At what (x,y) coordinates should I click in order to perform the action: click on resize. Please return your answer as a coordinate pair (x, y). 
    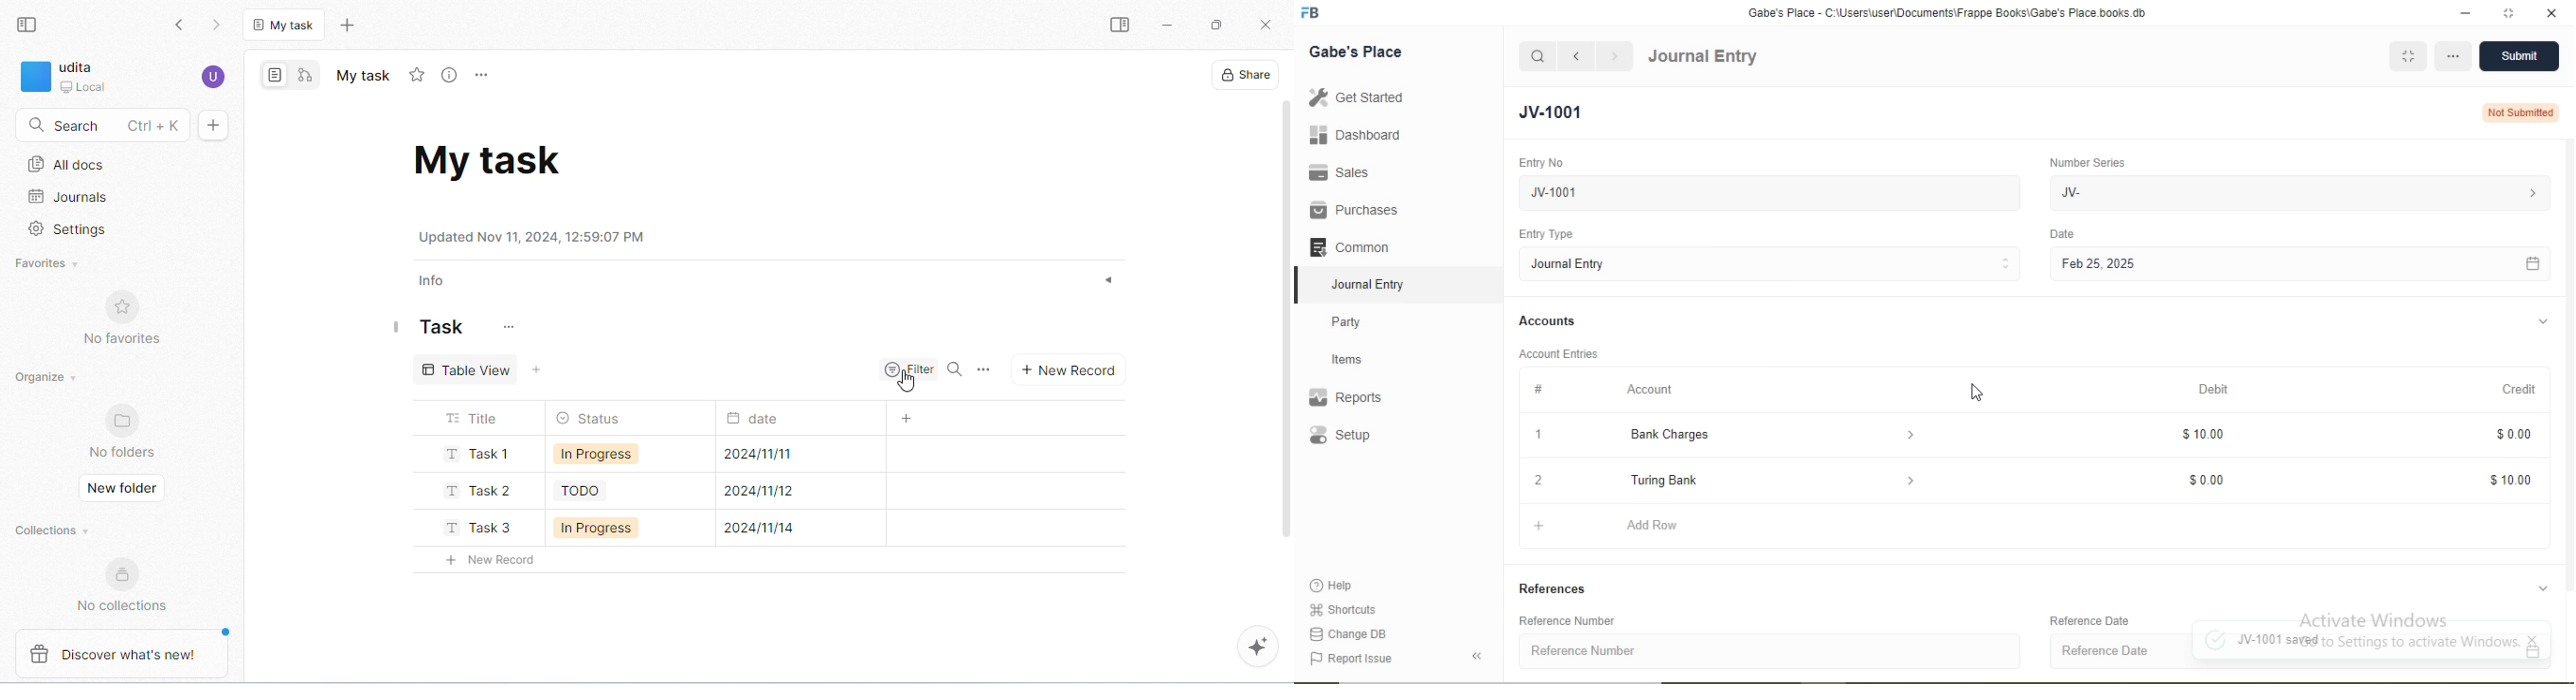
    Looking at the image, I should click on (2506, 13).